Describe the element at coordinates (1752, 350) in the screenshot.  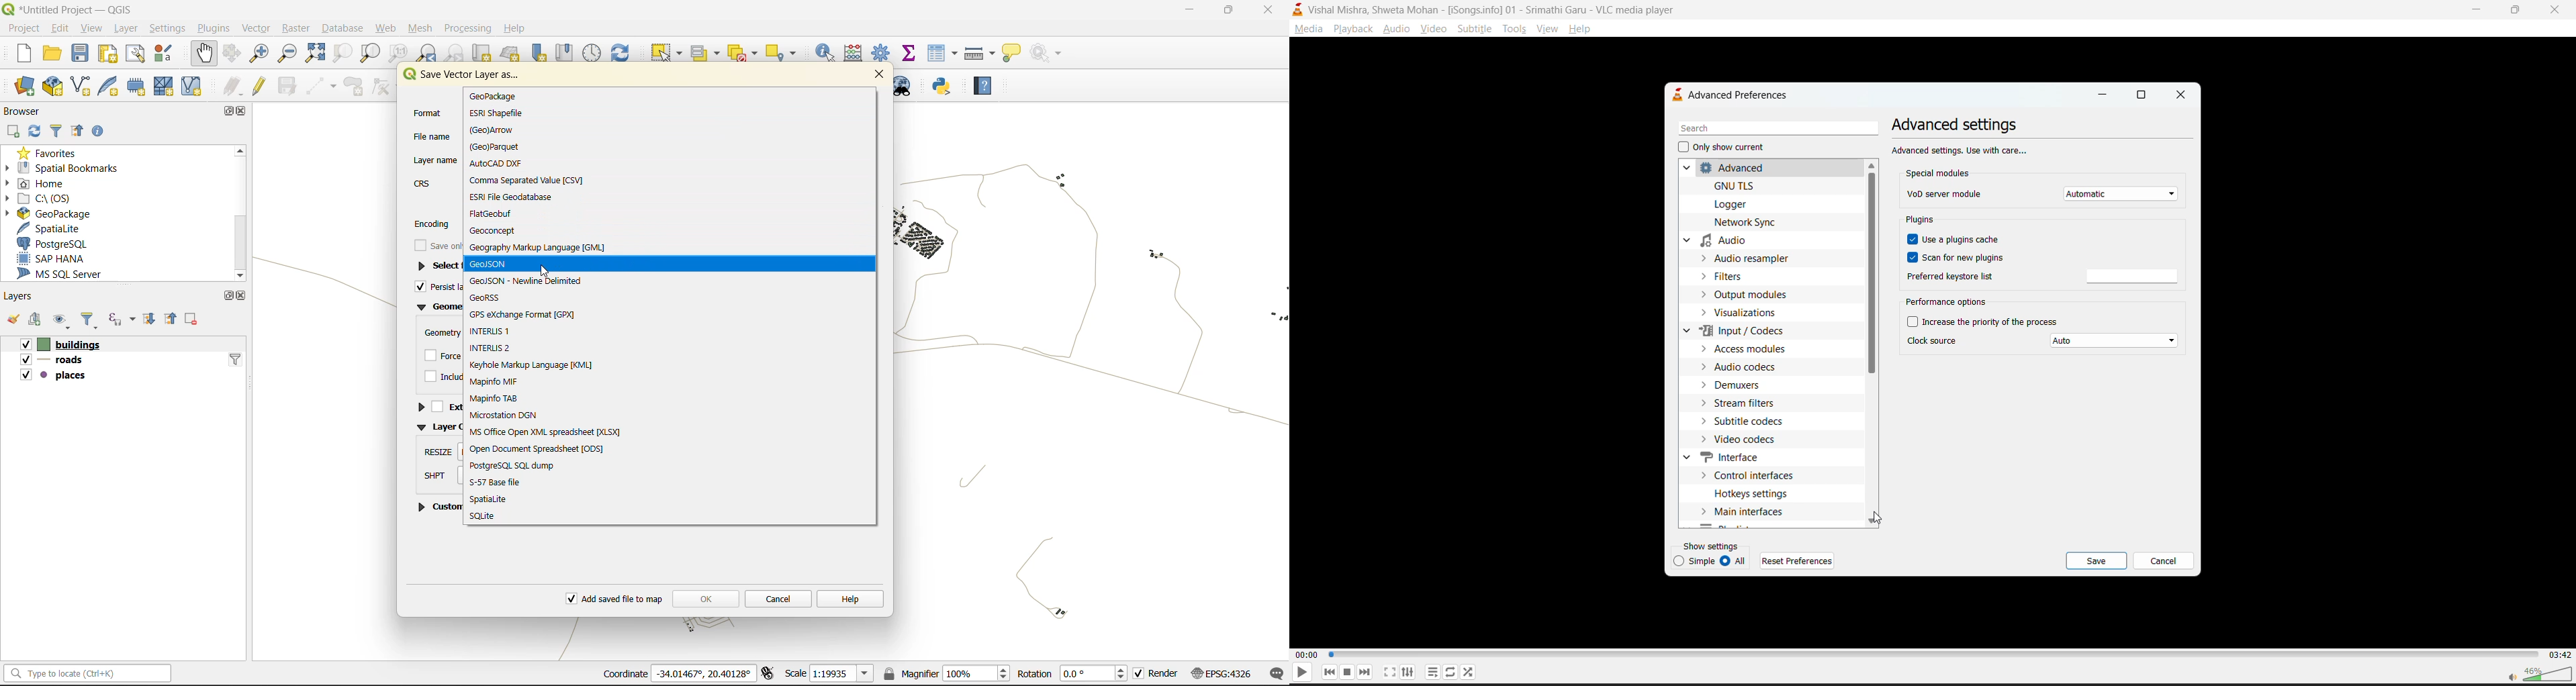
I see `access modules` at that location.